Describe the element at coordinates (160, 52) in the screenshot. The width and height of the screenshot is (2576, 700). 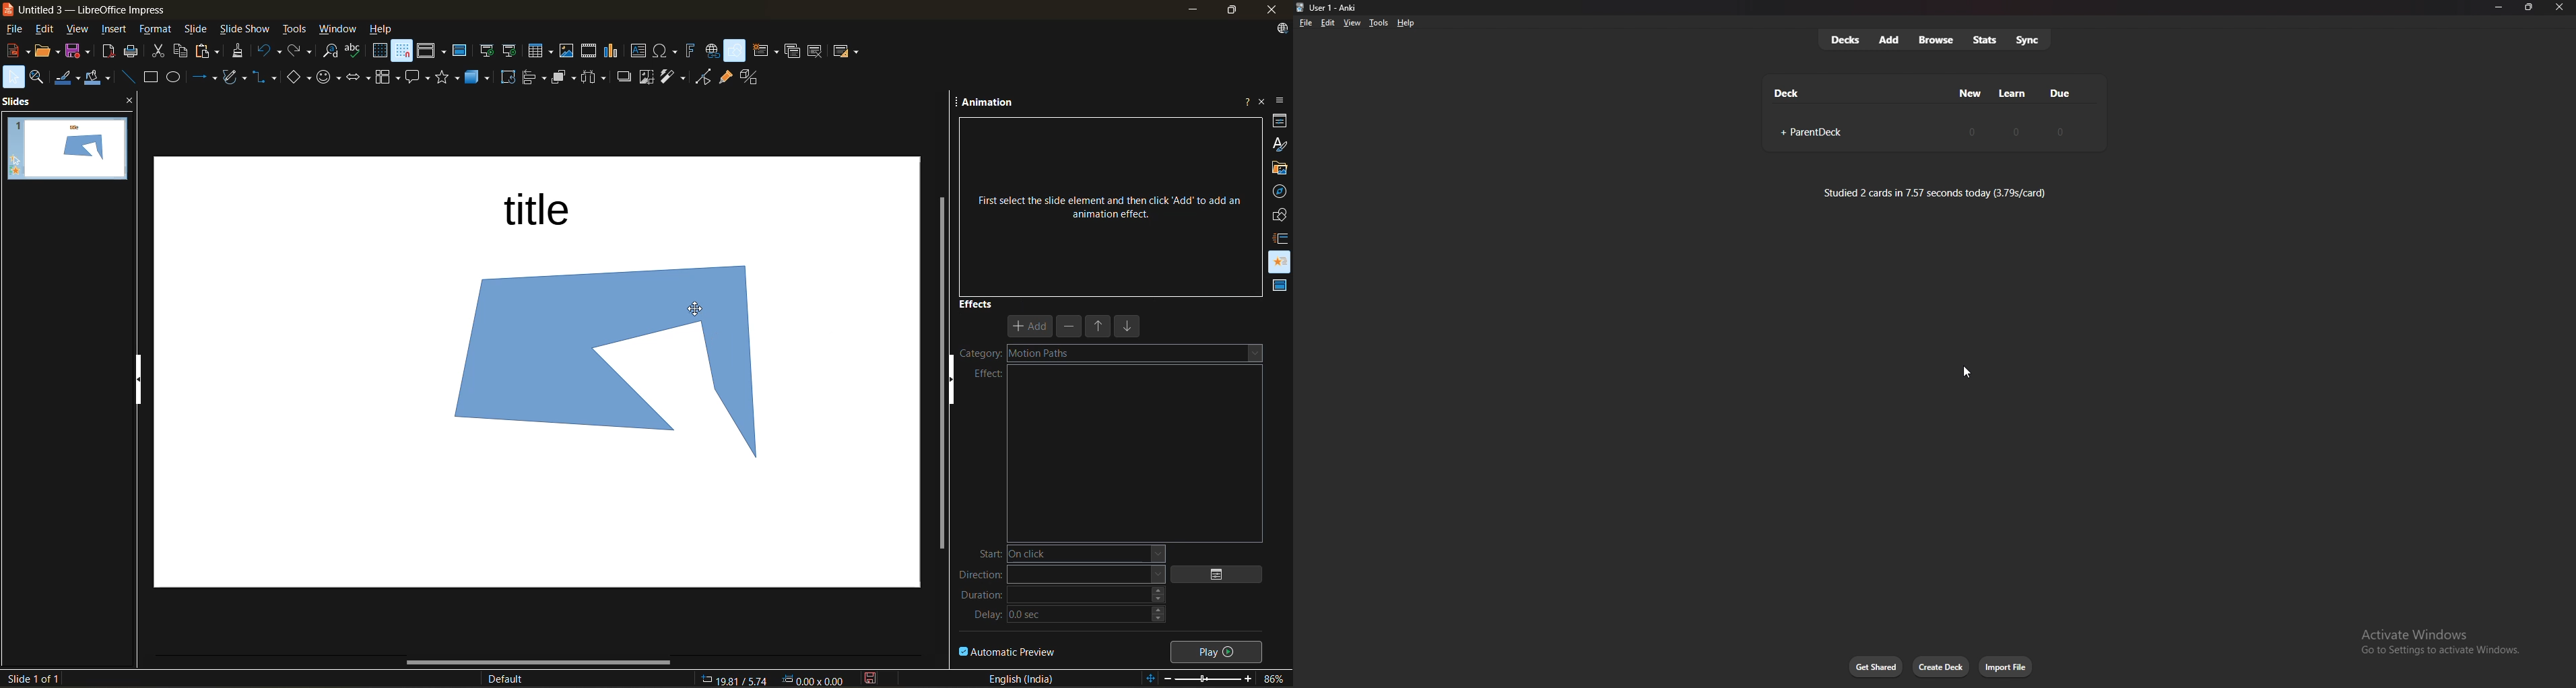
I see `cut` at that location.